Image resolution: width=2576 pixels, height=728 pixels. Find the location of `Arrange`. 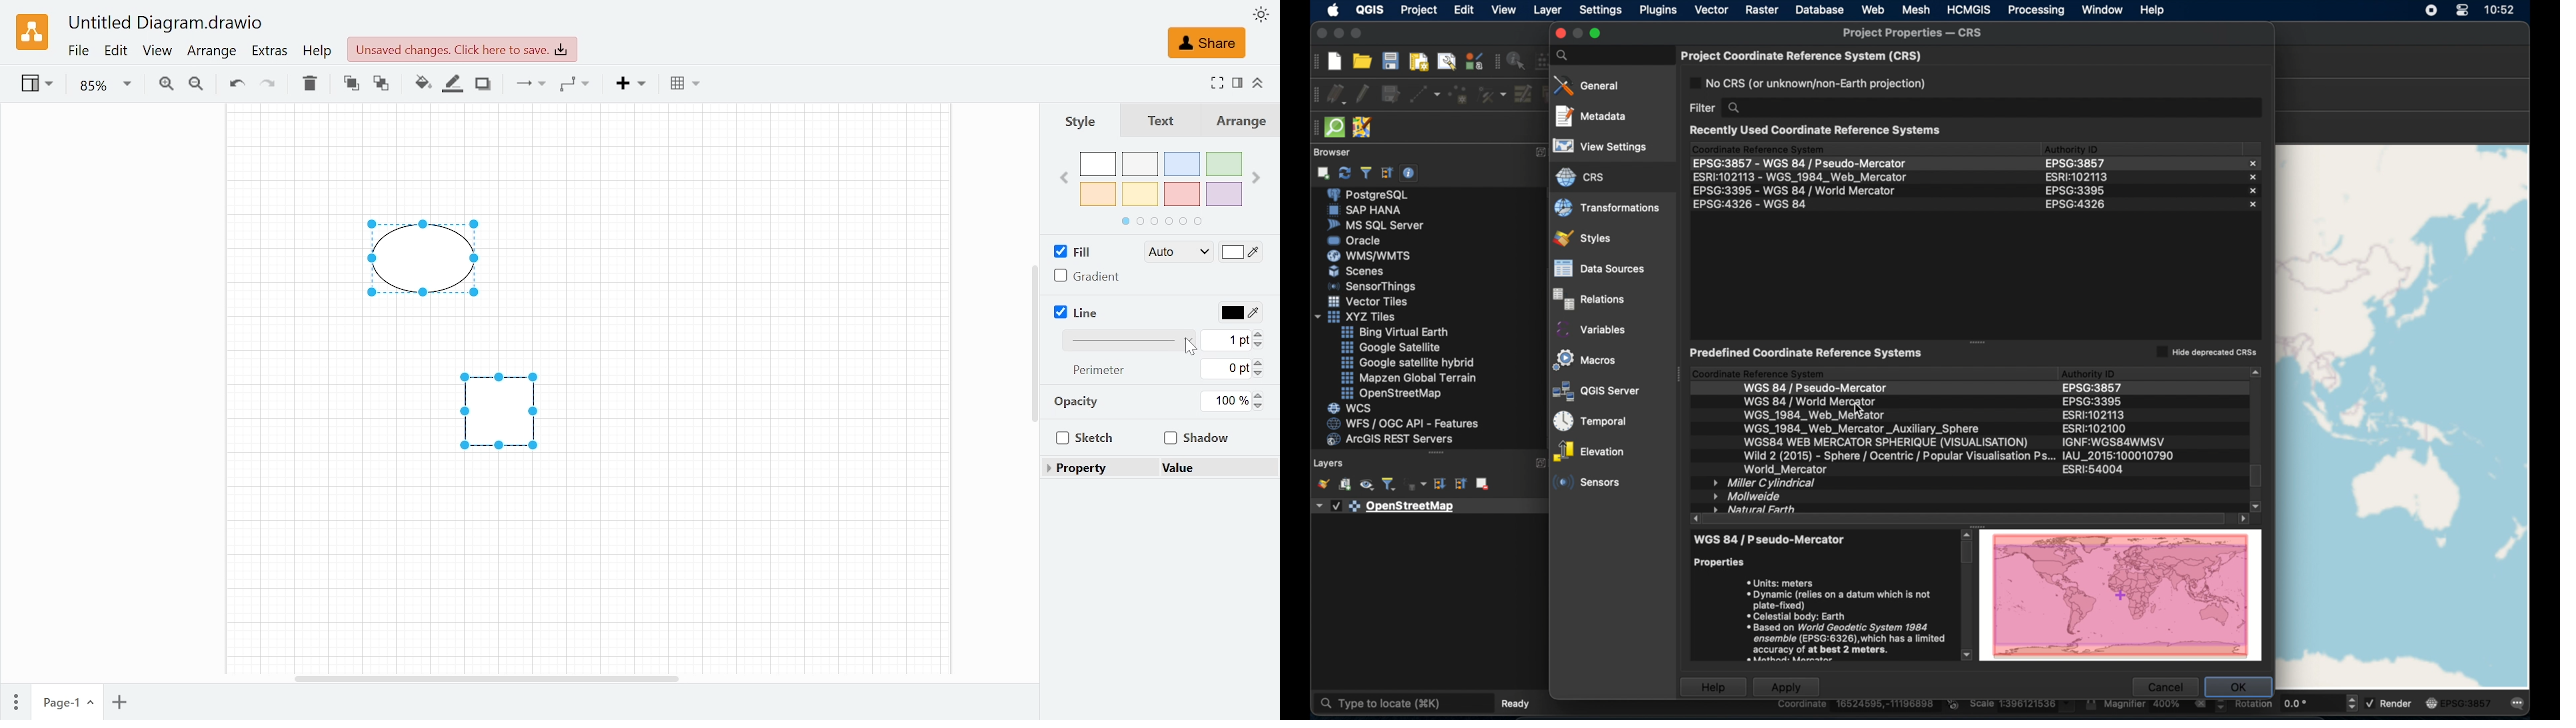

Arrange is located at coordinates (1241, 121).